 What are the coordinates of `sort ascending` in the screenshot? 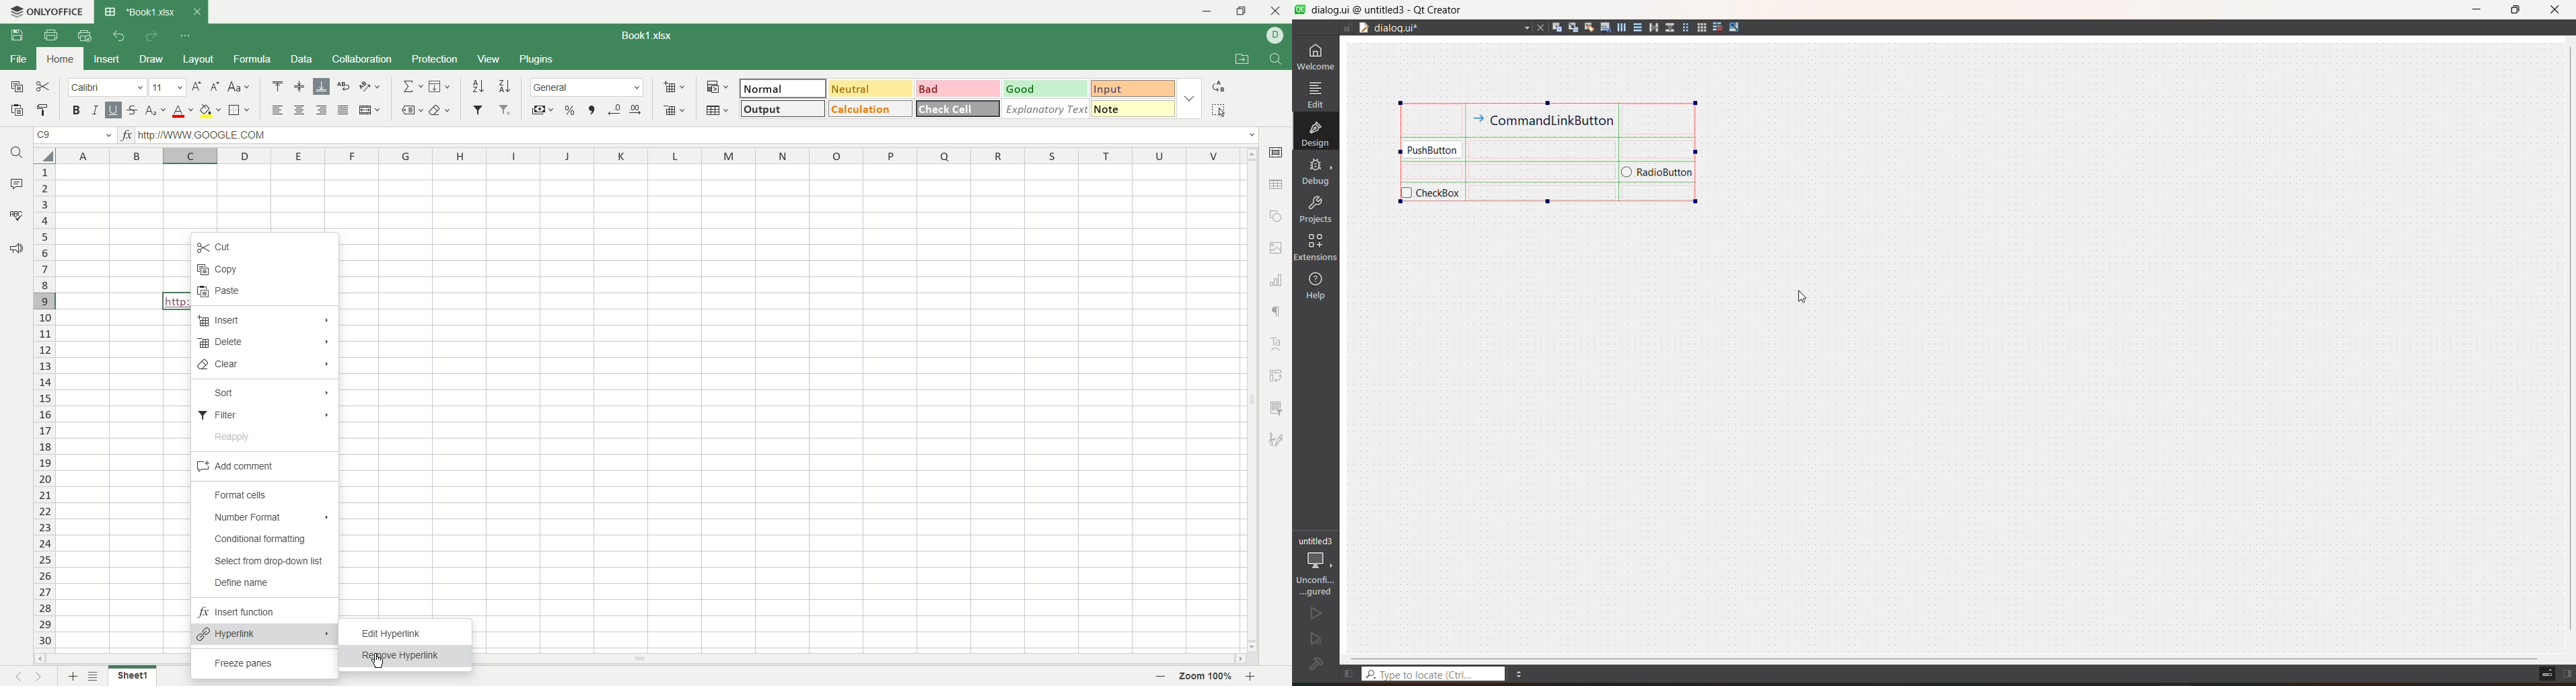 It's located at (478, 85).